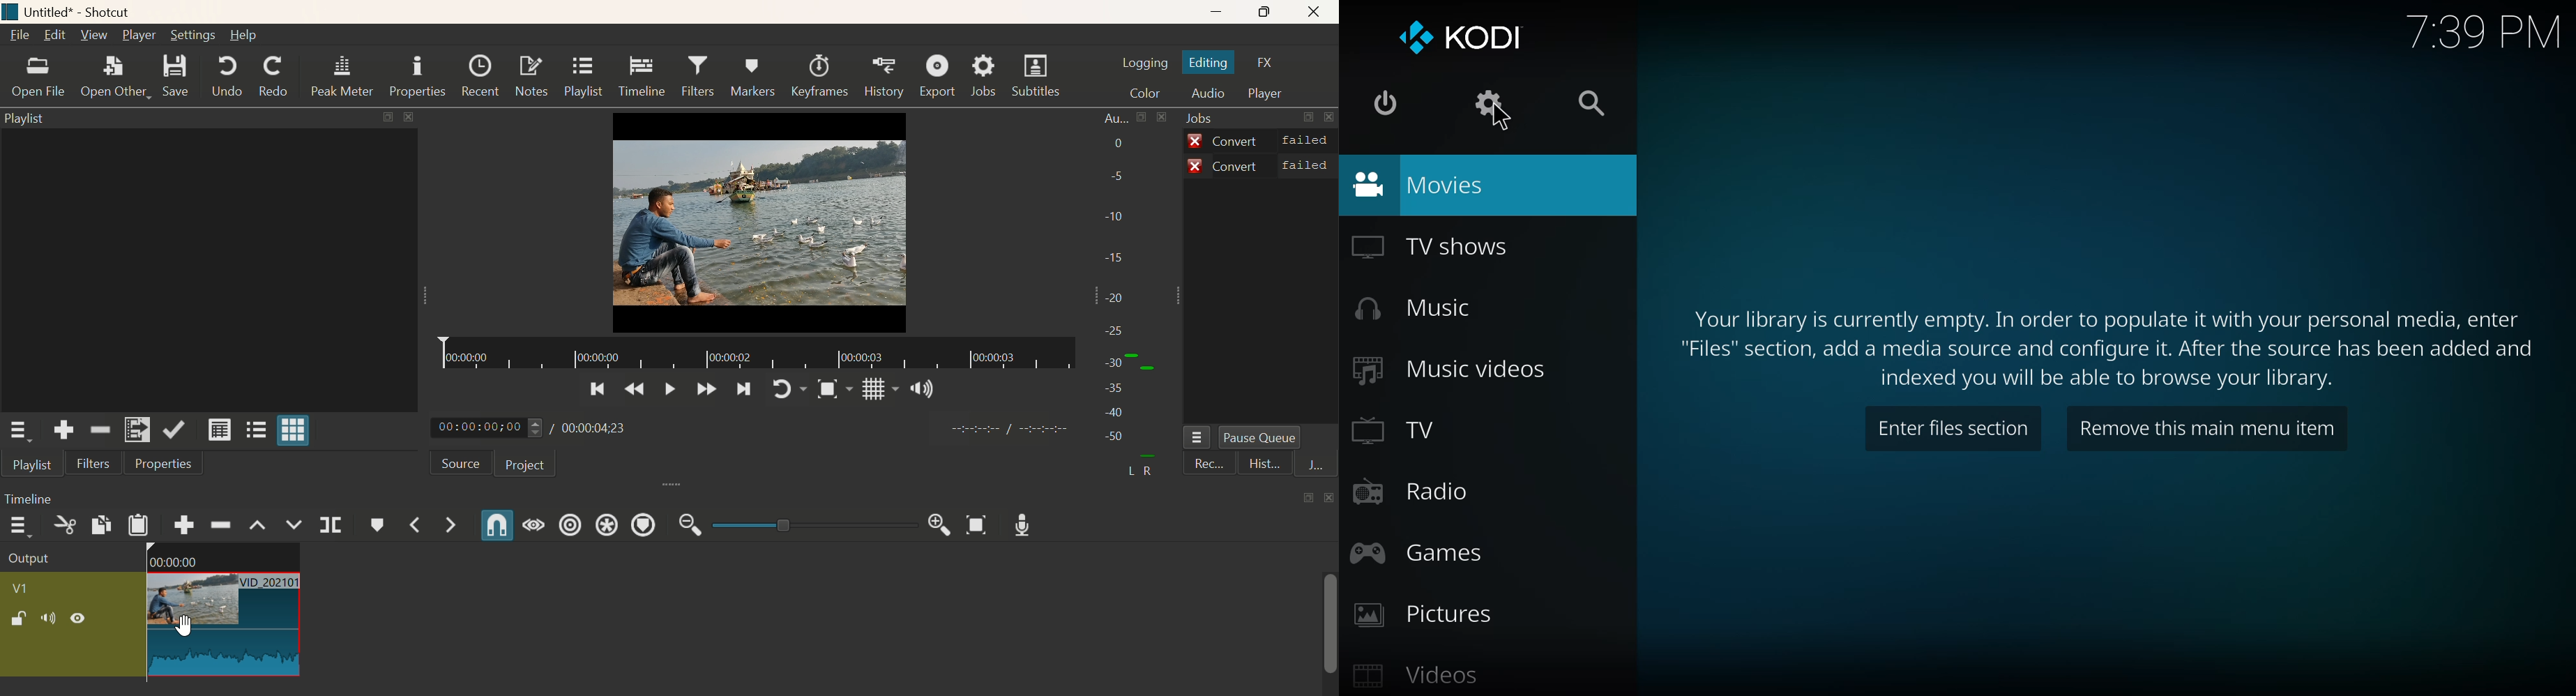 Image resolution: width=2576 pixels, height=700 pixels. I want to click on , so click(1250, 438).